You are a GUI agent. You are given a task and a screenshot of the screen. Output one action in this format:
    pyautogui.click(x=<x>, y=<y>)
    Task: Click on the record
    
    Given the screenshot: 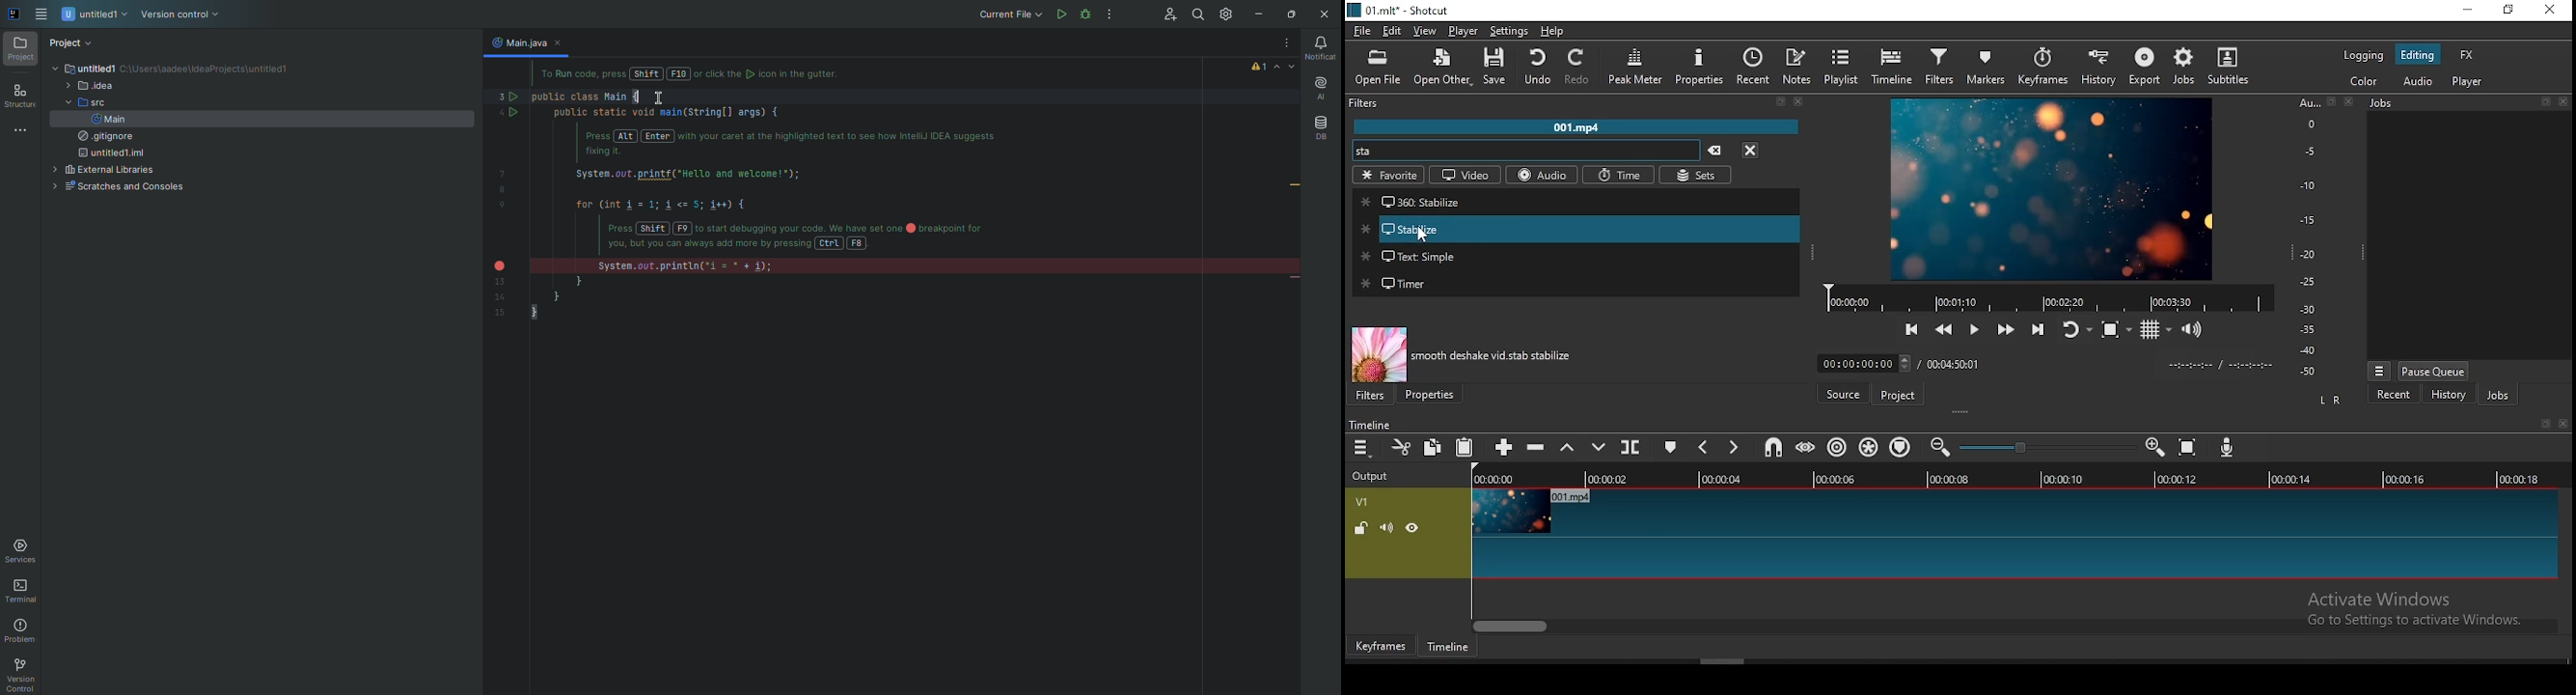 What is the action you would take?
    pyautogui.click(x=2232, y=448)
    